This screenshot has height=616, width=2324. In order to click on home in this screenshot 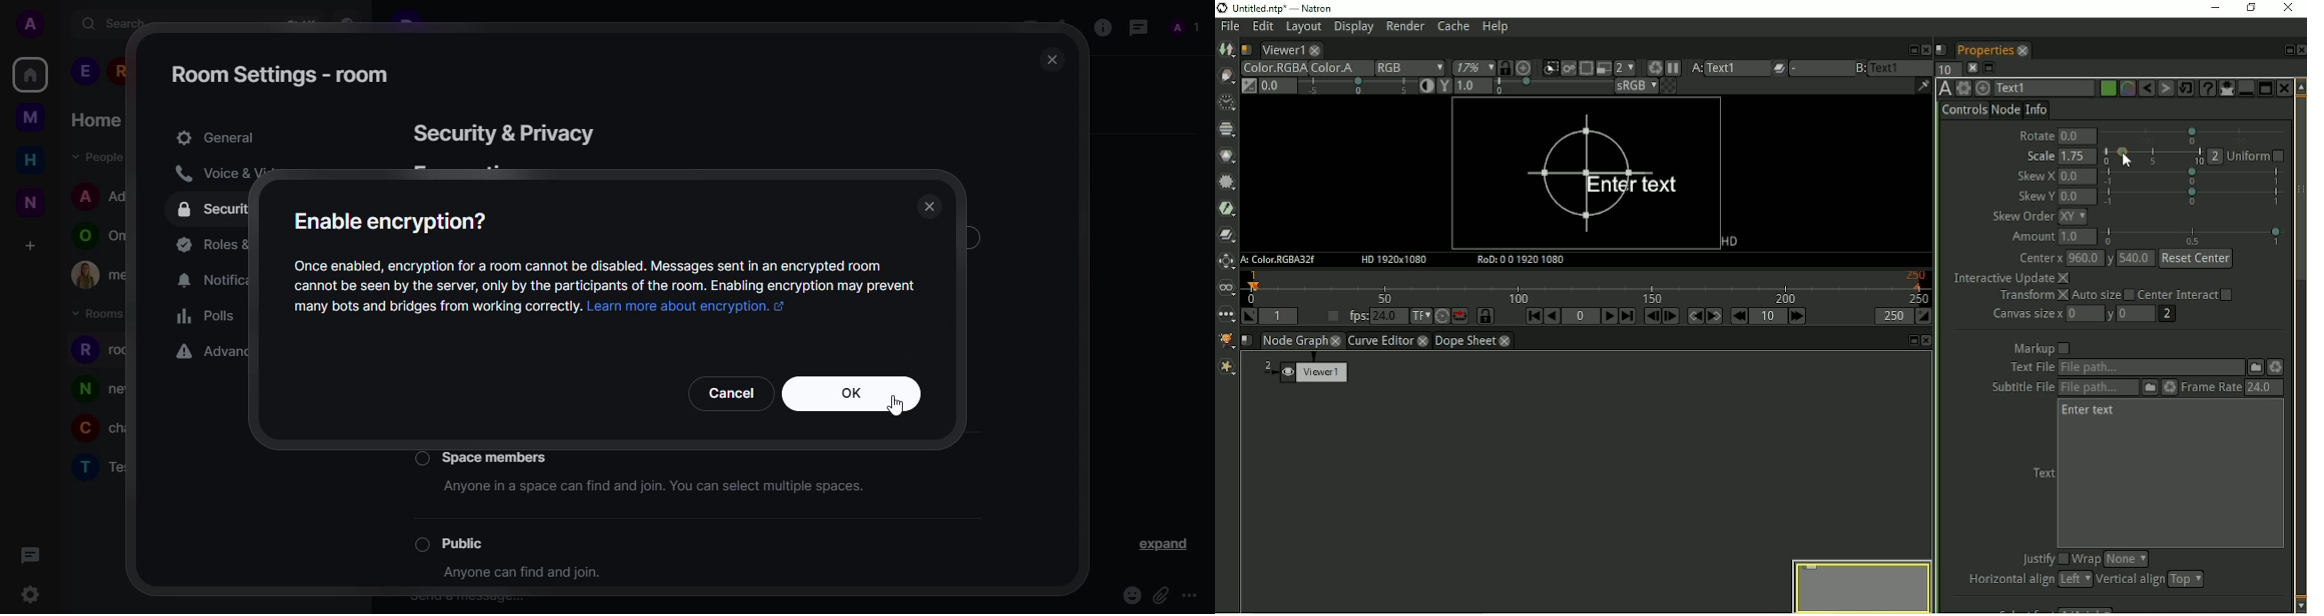, I will do `click(29, 74)`.